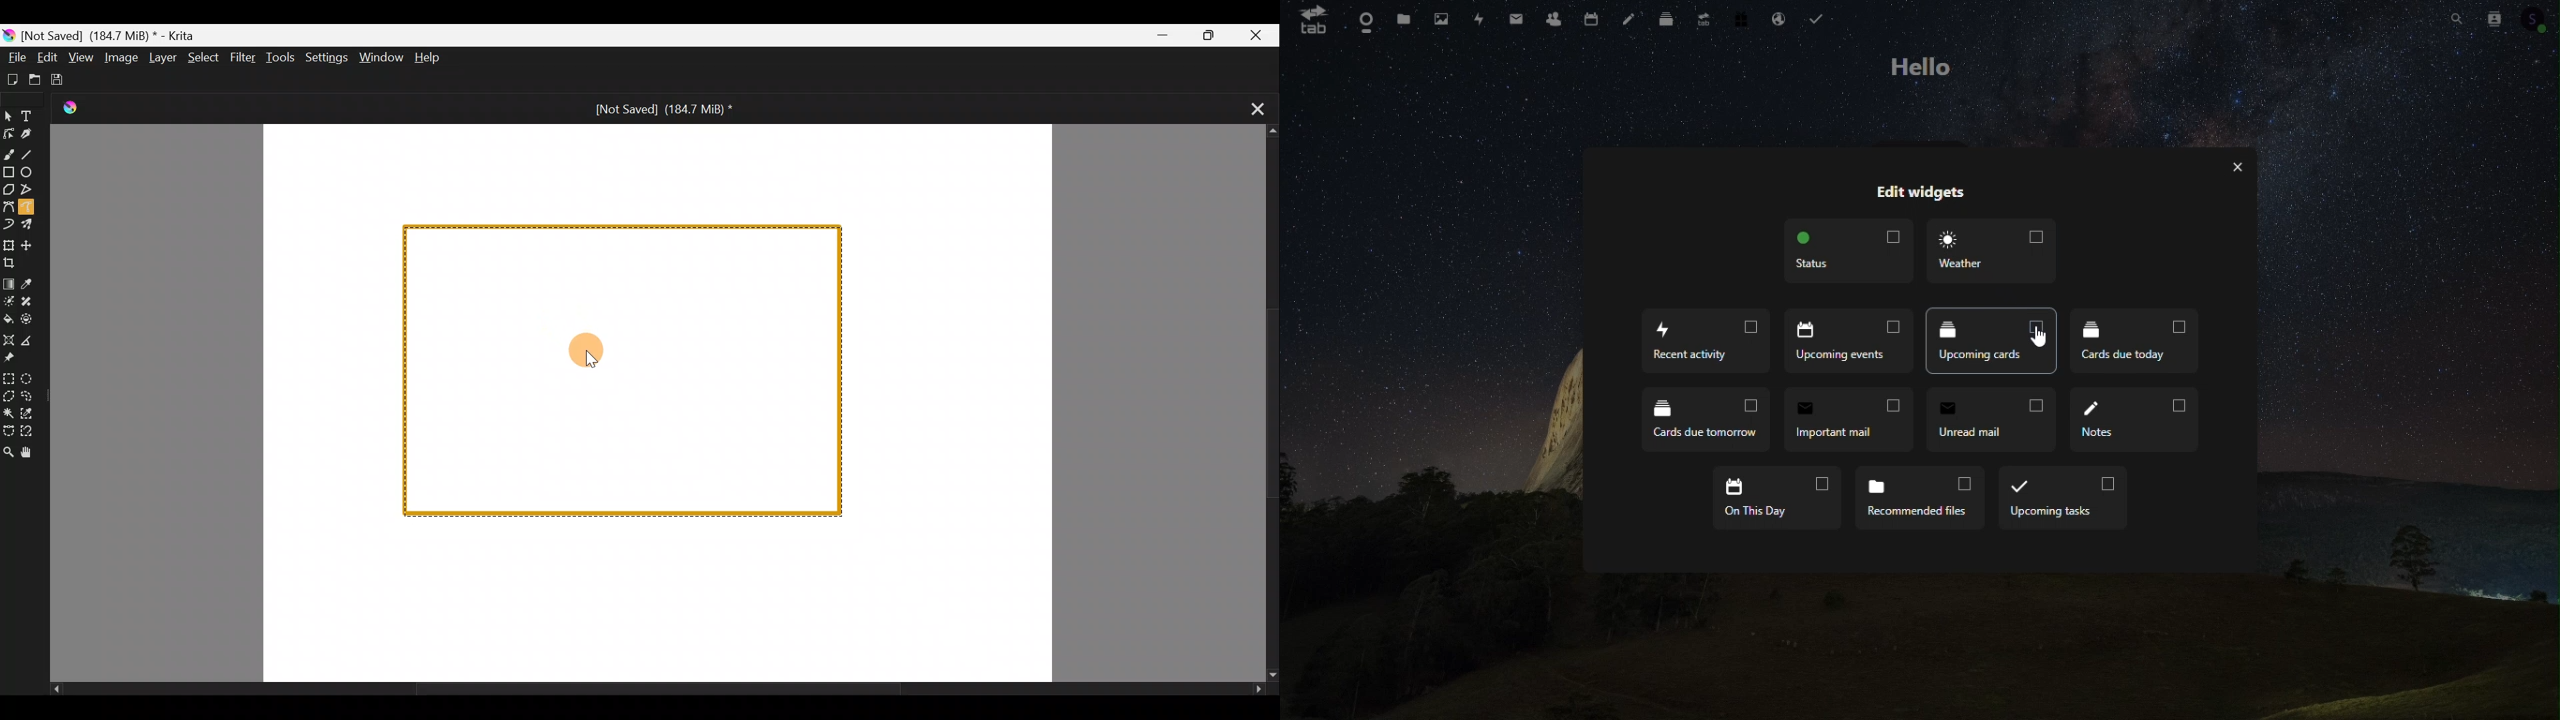 The image size is (2576, 728). What do you see at coordinates (1704, 341) in the screenshot?
I see `Recent activity` at bounding box center [1704, 341].